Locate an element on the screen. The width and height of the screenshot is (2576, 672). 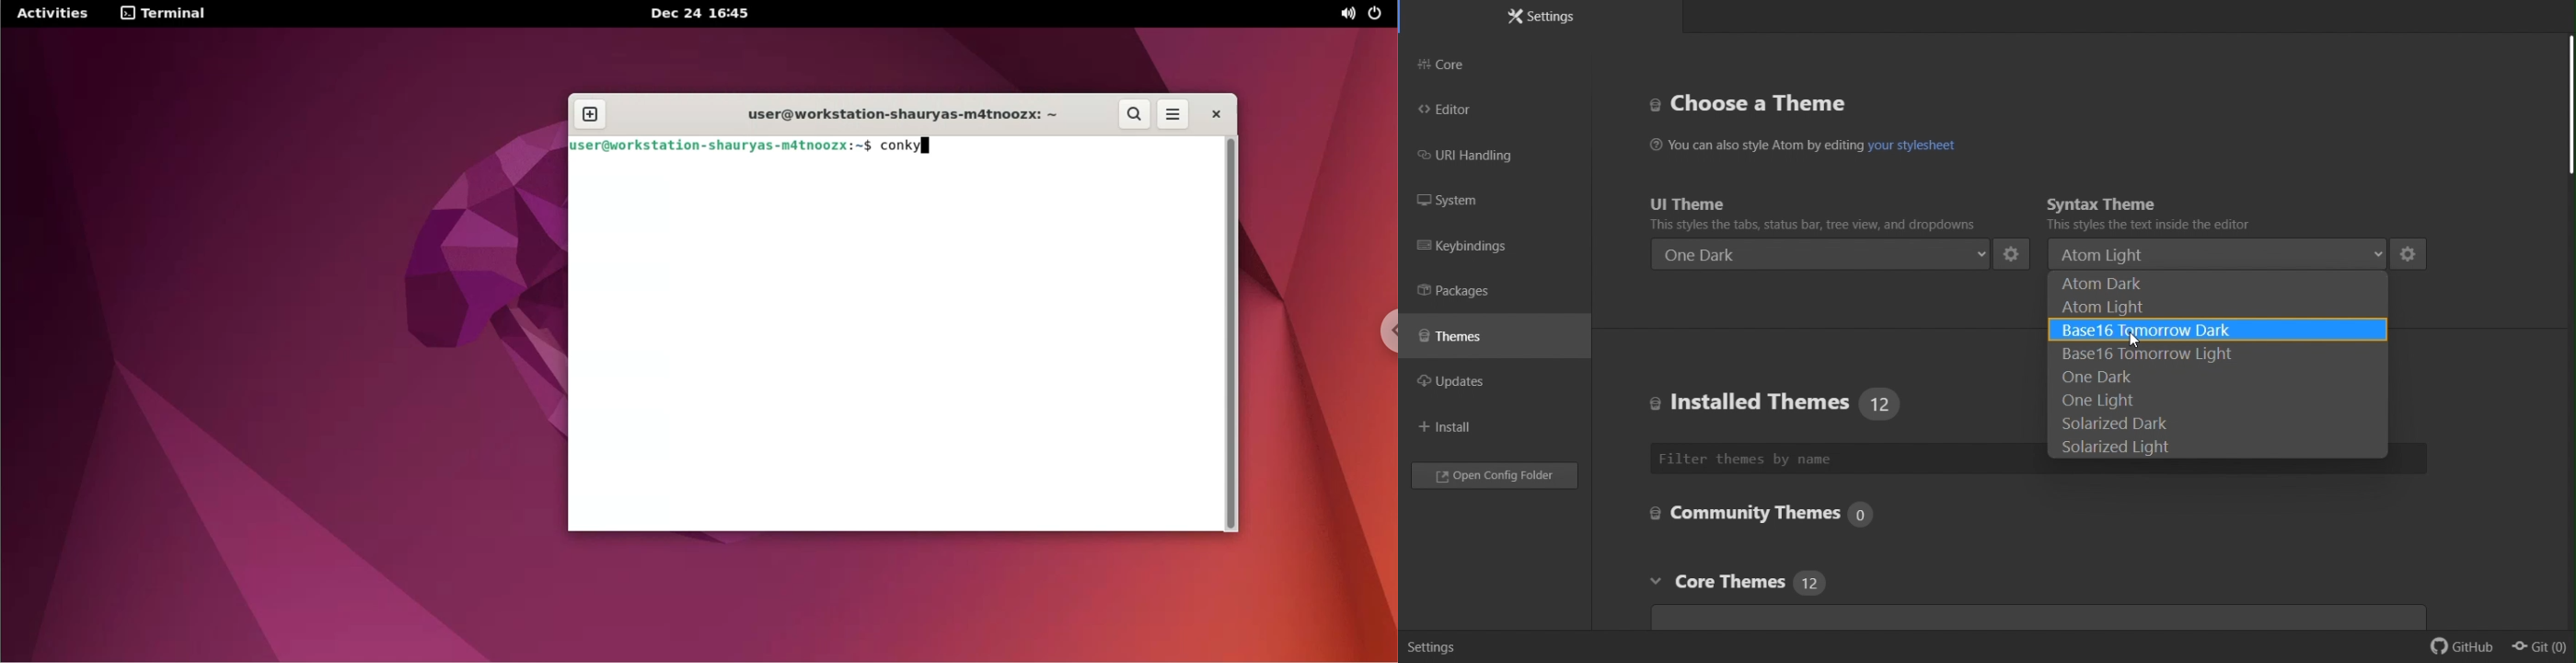
Atom dark is located at coordinates (2217, 282).